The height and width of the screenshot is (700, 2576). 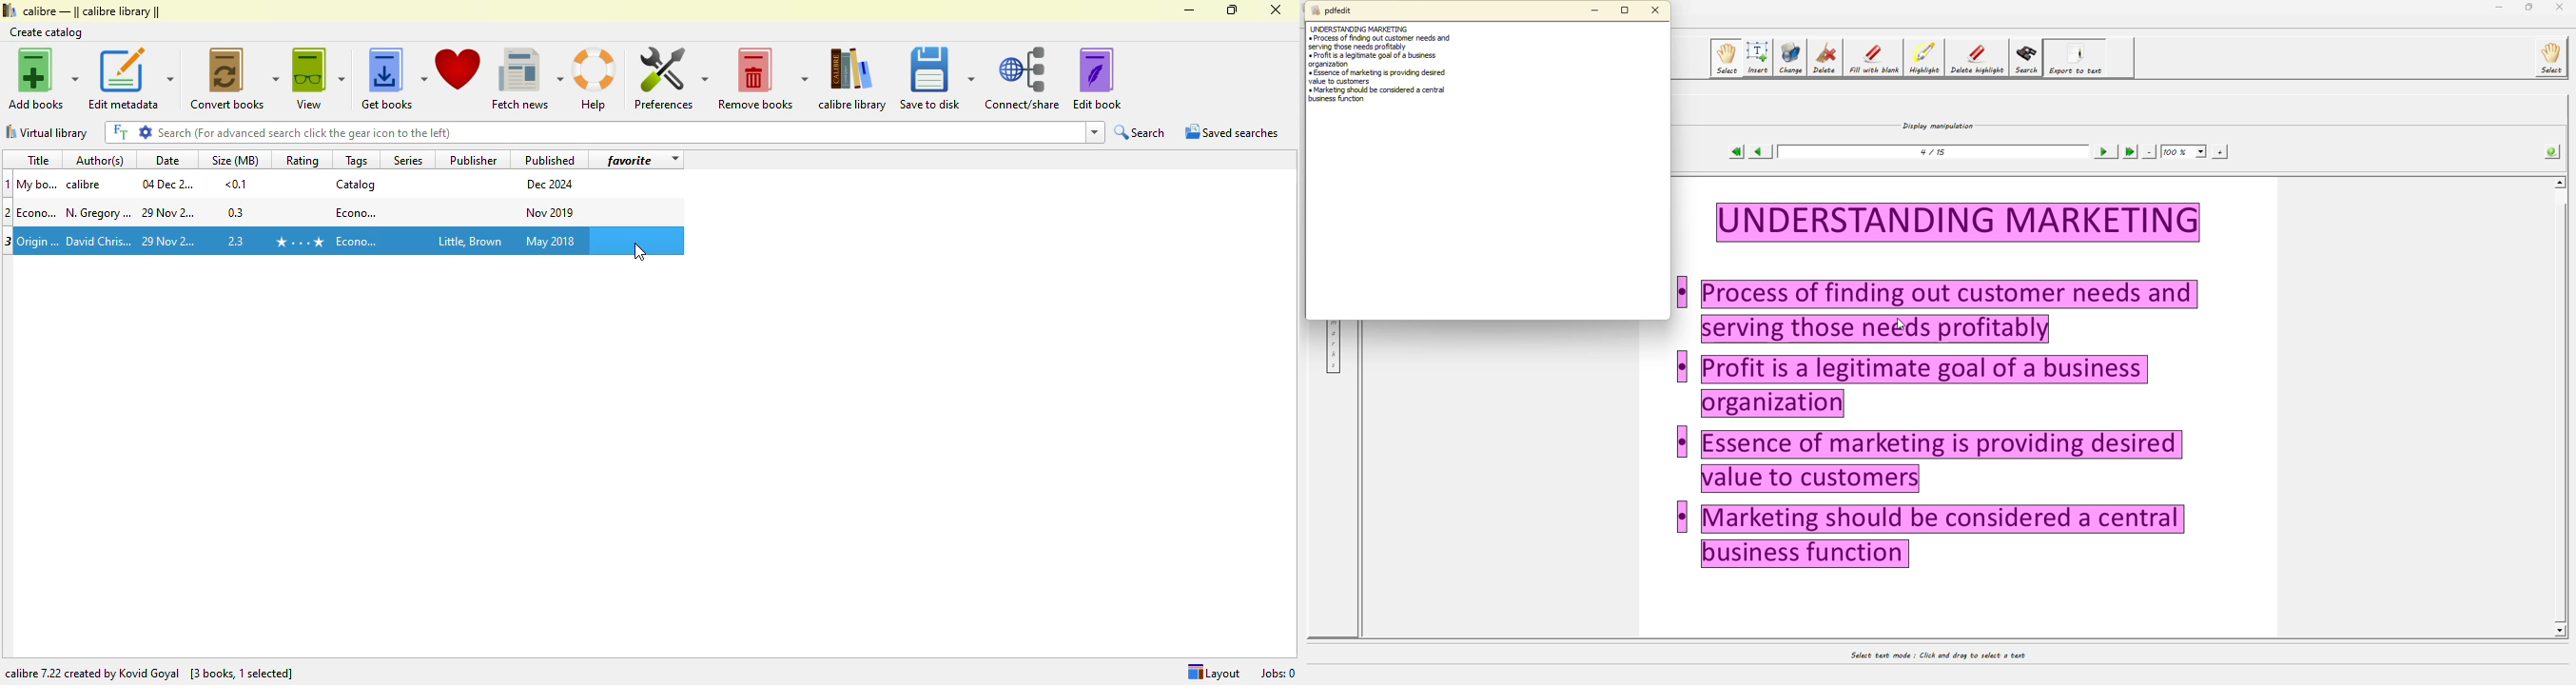 What do you see at coordinates (39, 240) in the screenshot?
I see `title` at bounding box center [39, 240].